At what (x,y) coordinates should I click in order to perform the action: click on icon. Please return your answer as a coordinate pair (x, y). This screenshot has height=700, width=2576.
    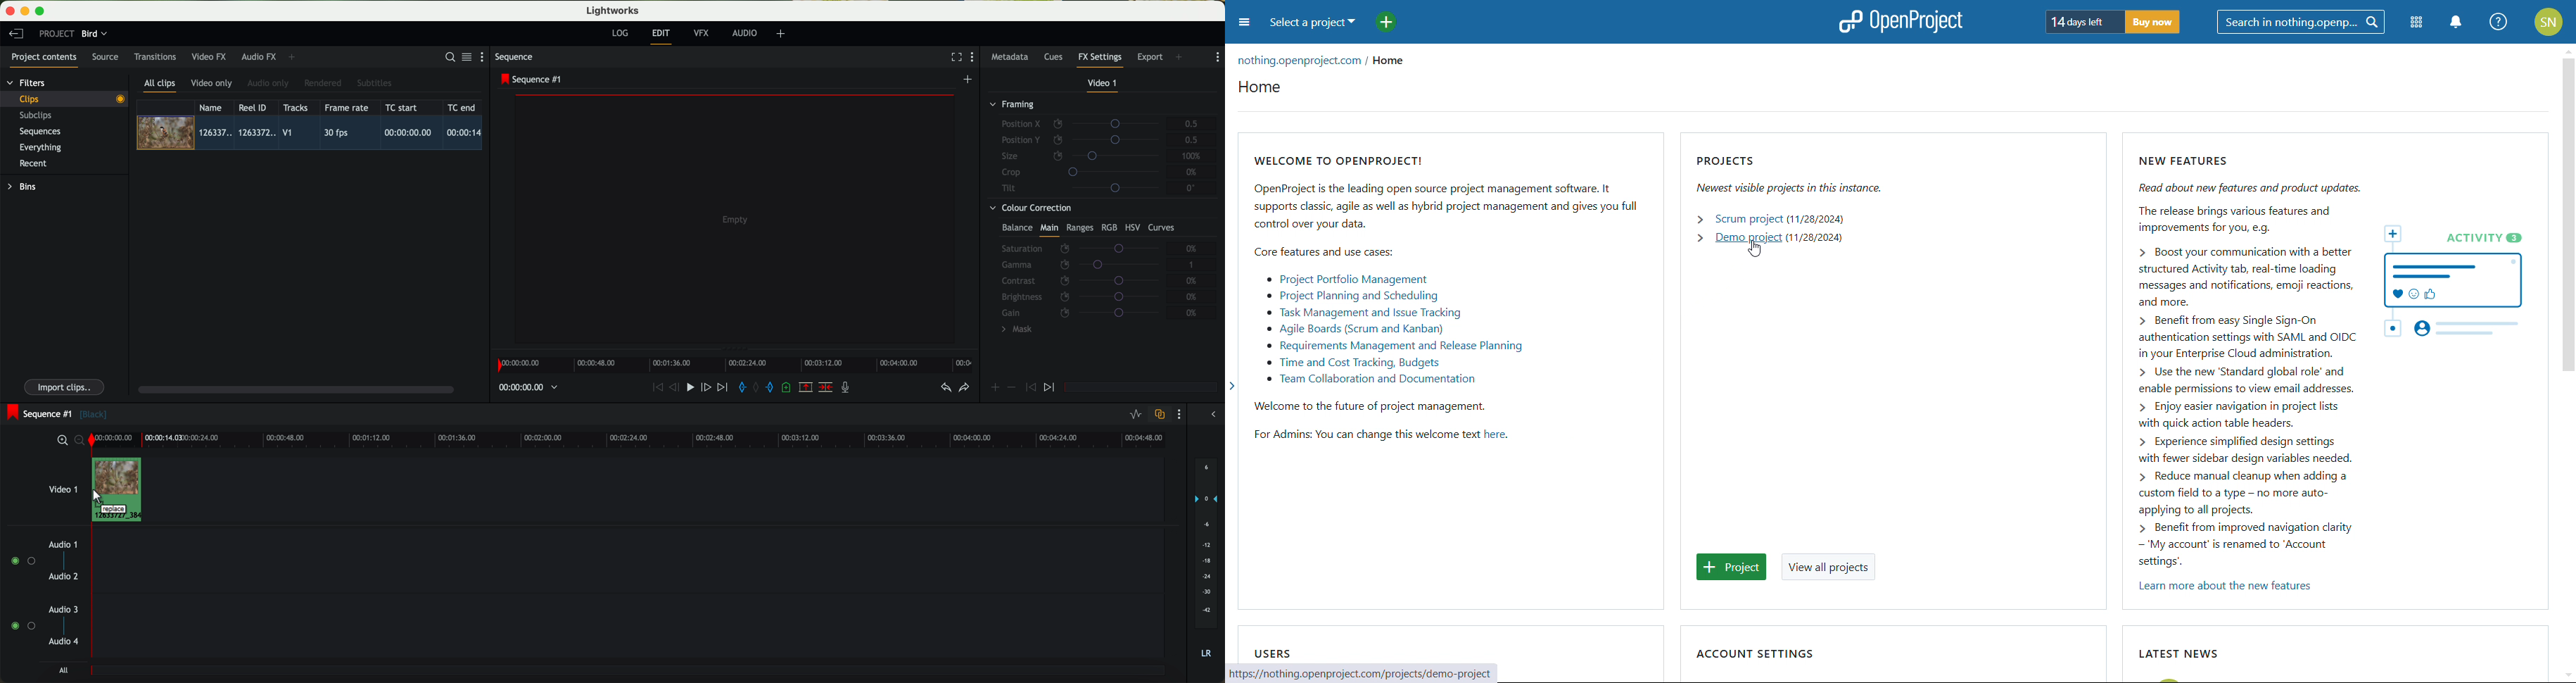
    Looking at the image, I should click on (1029, 388).